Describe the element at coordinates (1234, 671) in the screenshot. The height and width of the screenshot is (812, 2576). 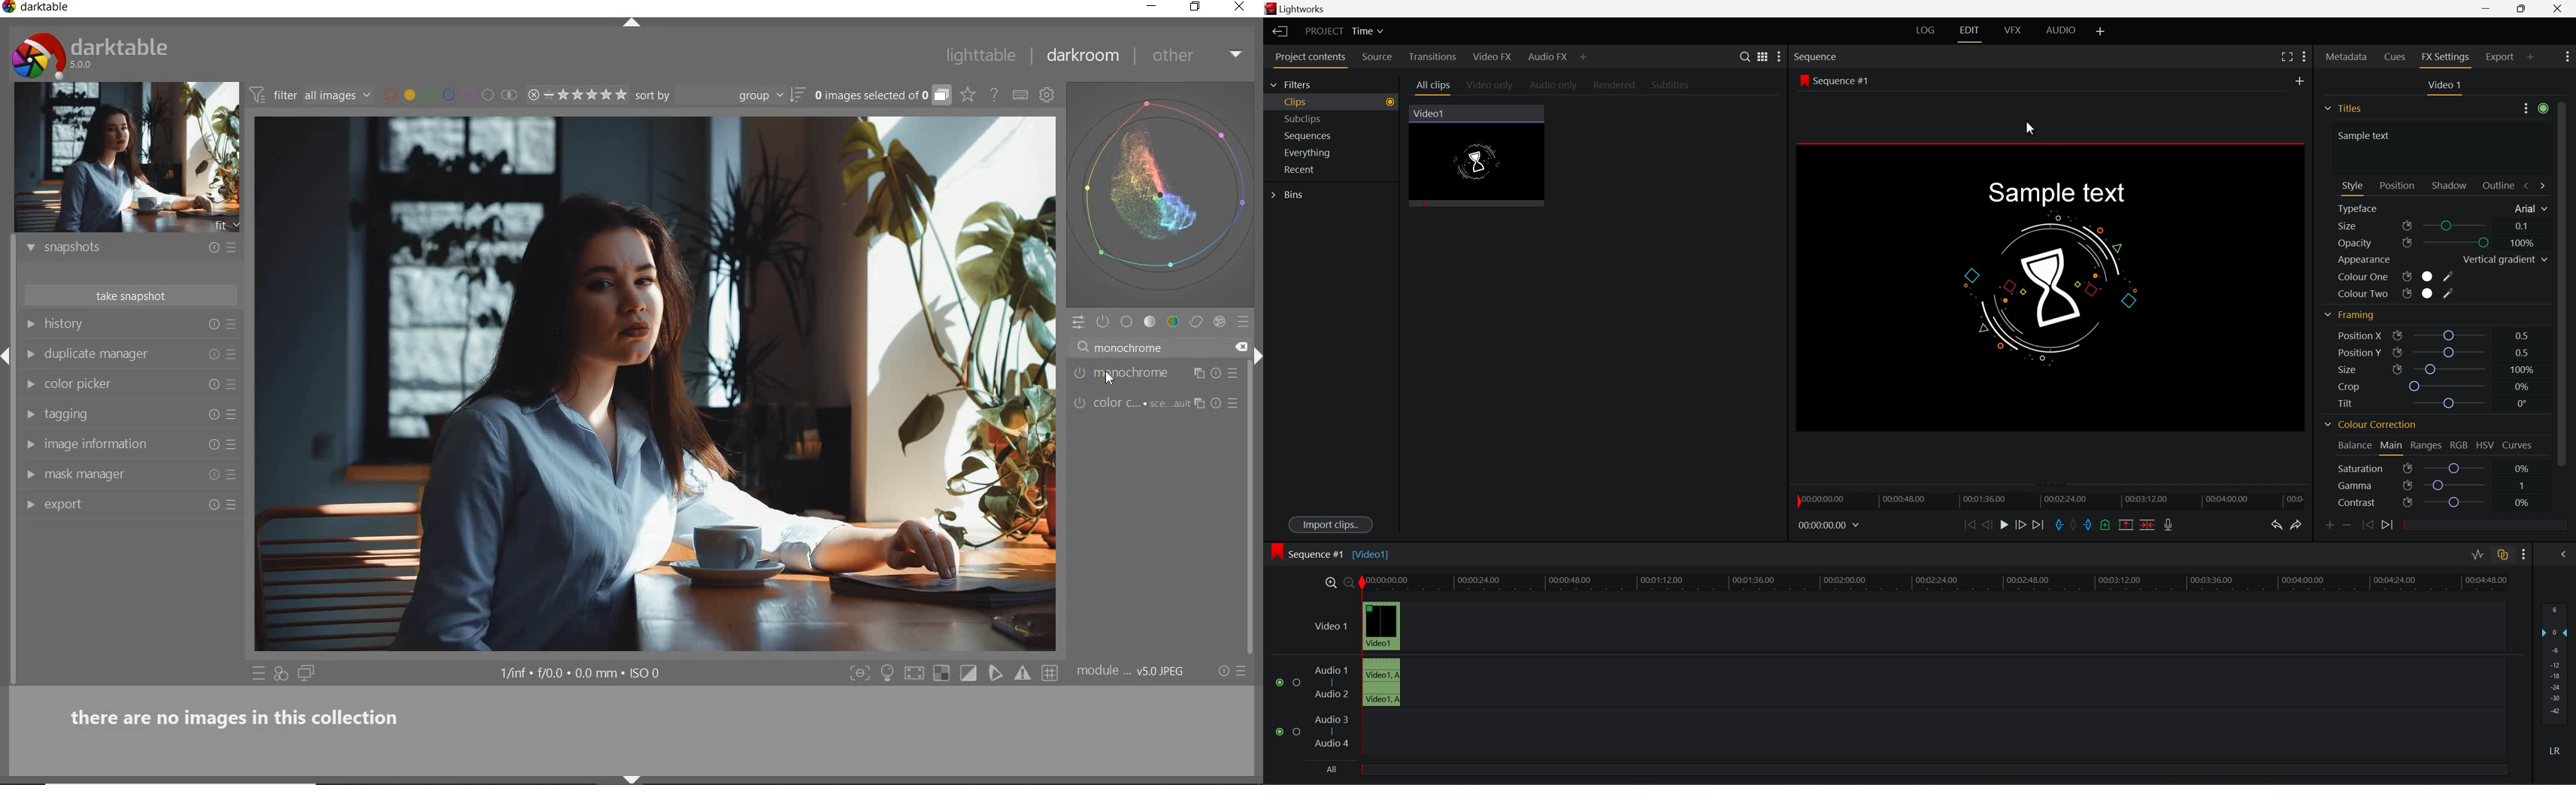
I see `reset or preset & preferences` at that location.